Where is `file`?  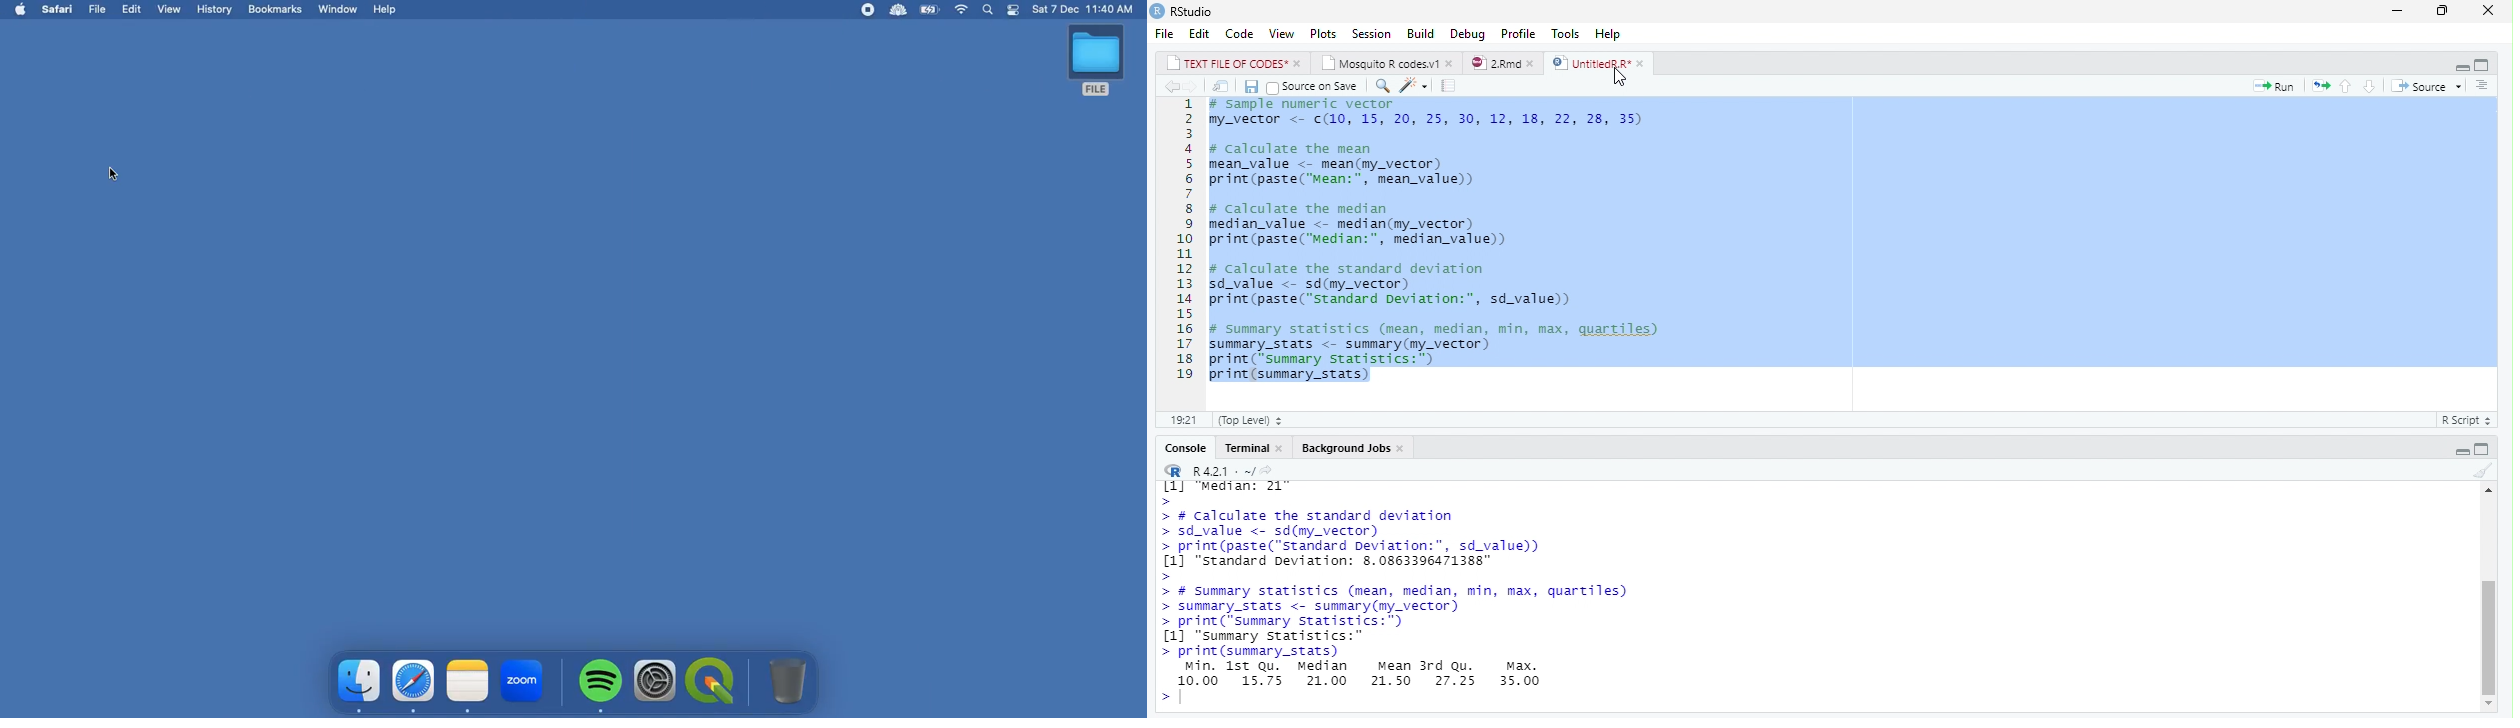
file is located at coordinates (1165, 33).